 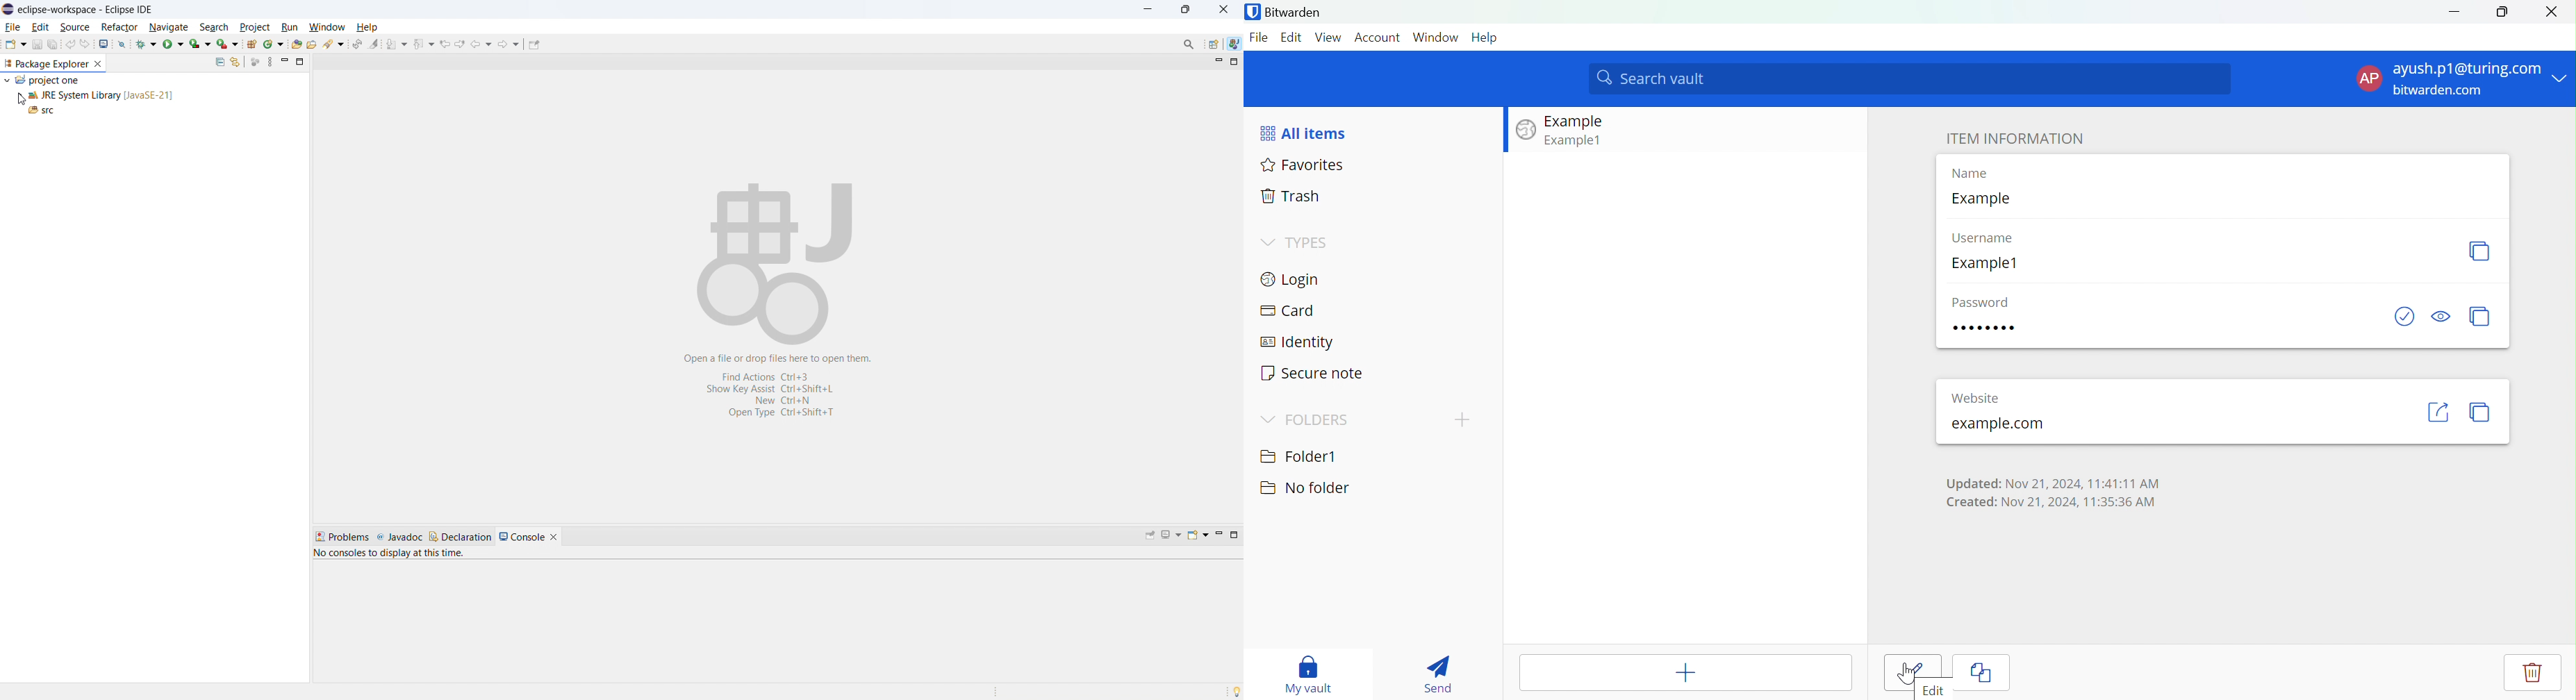 I want to click on FOLDERS, so click(x=1317, y=421).